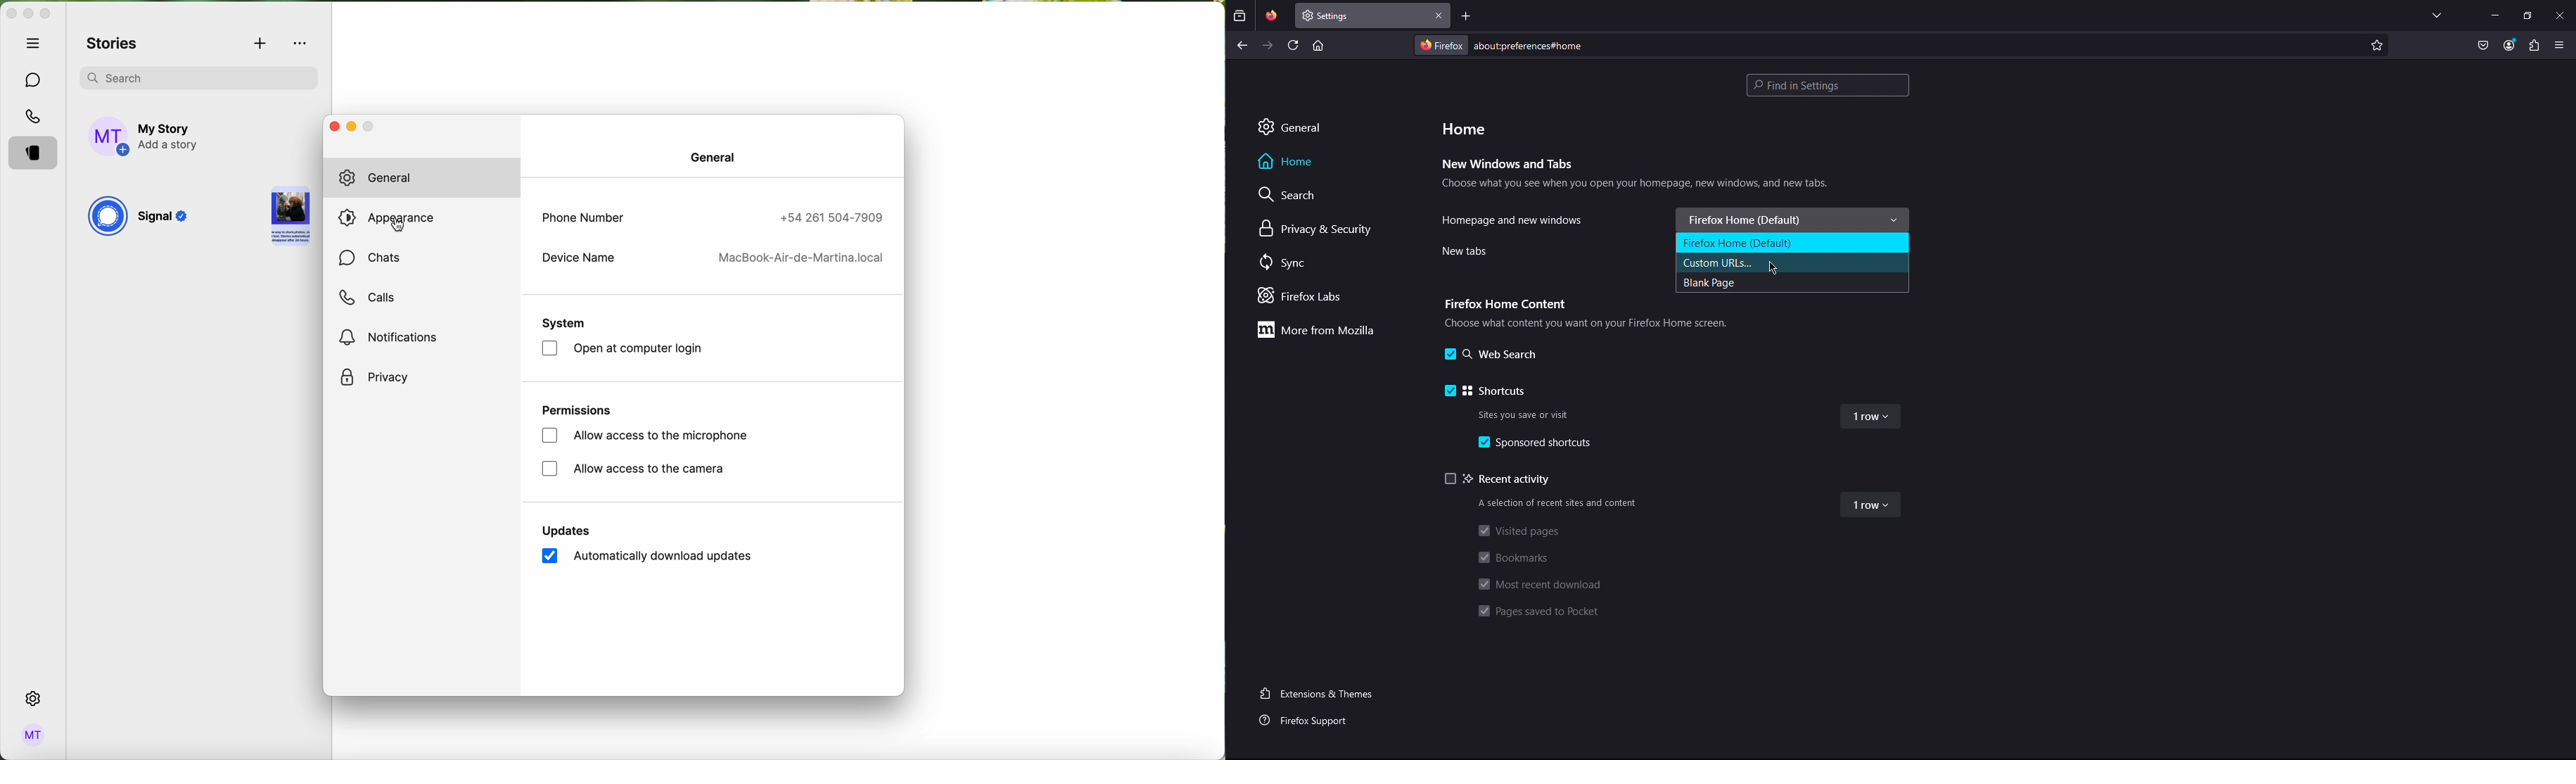 This screenshot has width=2576, height=784. Describe the element at coordinates (36, 154) in the screenshot. I see `stories` at that location.